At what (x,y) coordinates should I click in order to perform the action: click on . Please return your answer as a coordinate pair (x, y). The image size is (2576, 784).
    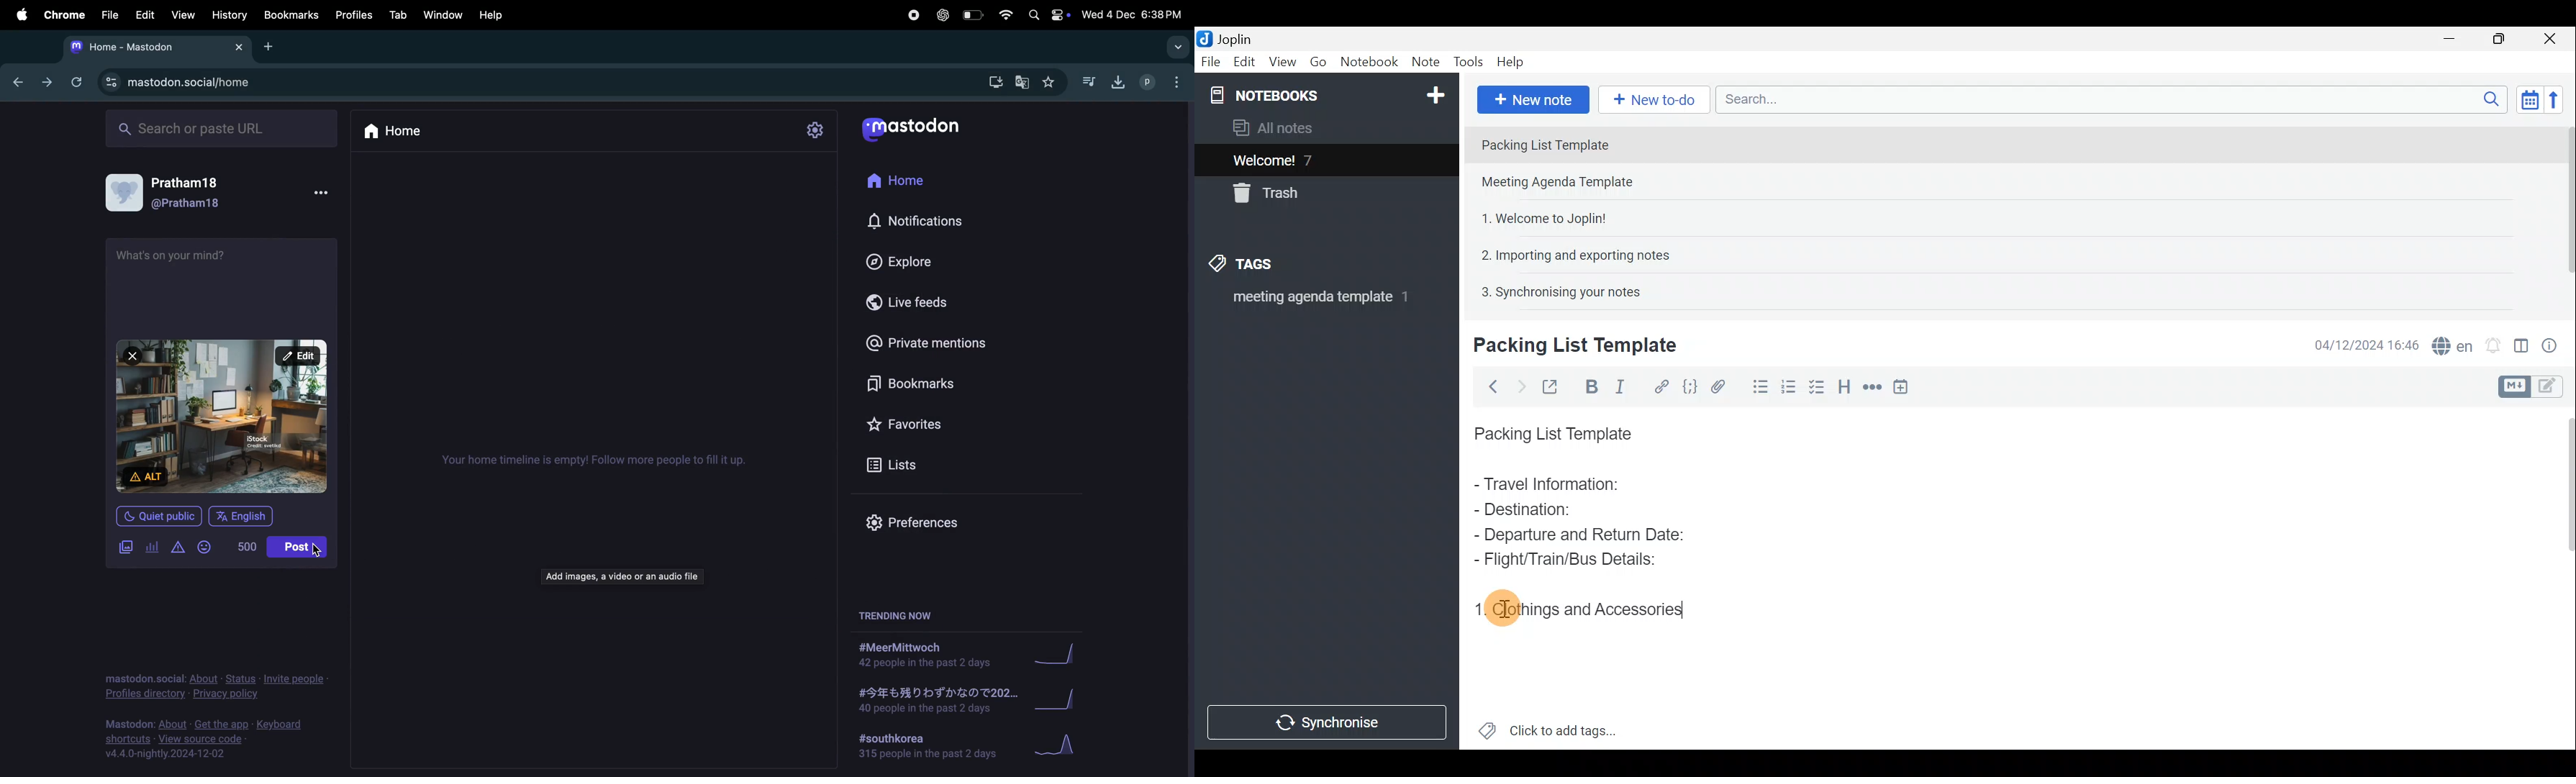
    Looking at the image, I should click on (226, 416).